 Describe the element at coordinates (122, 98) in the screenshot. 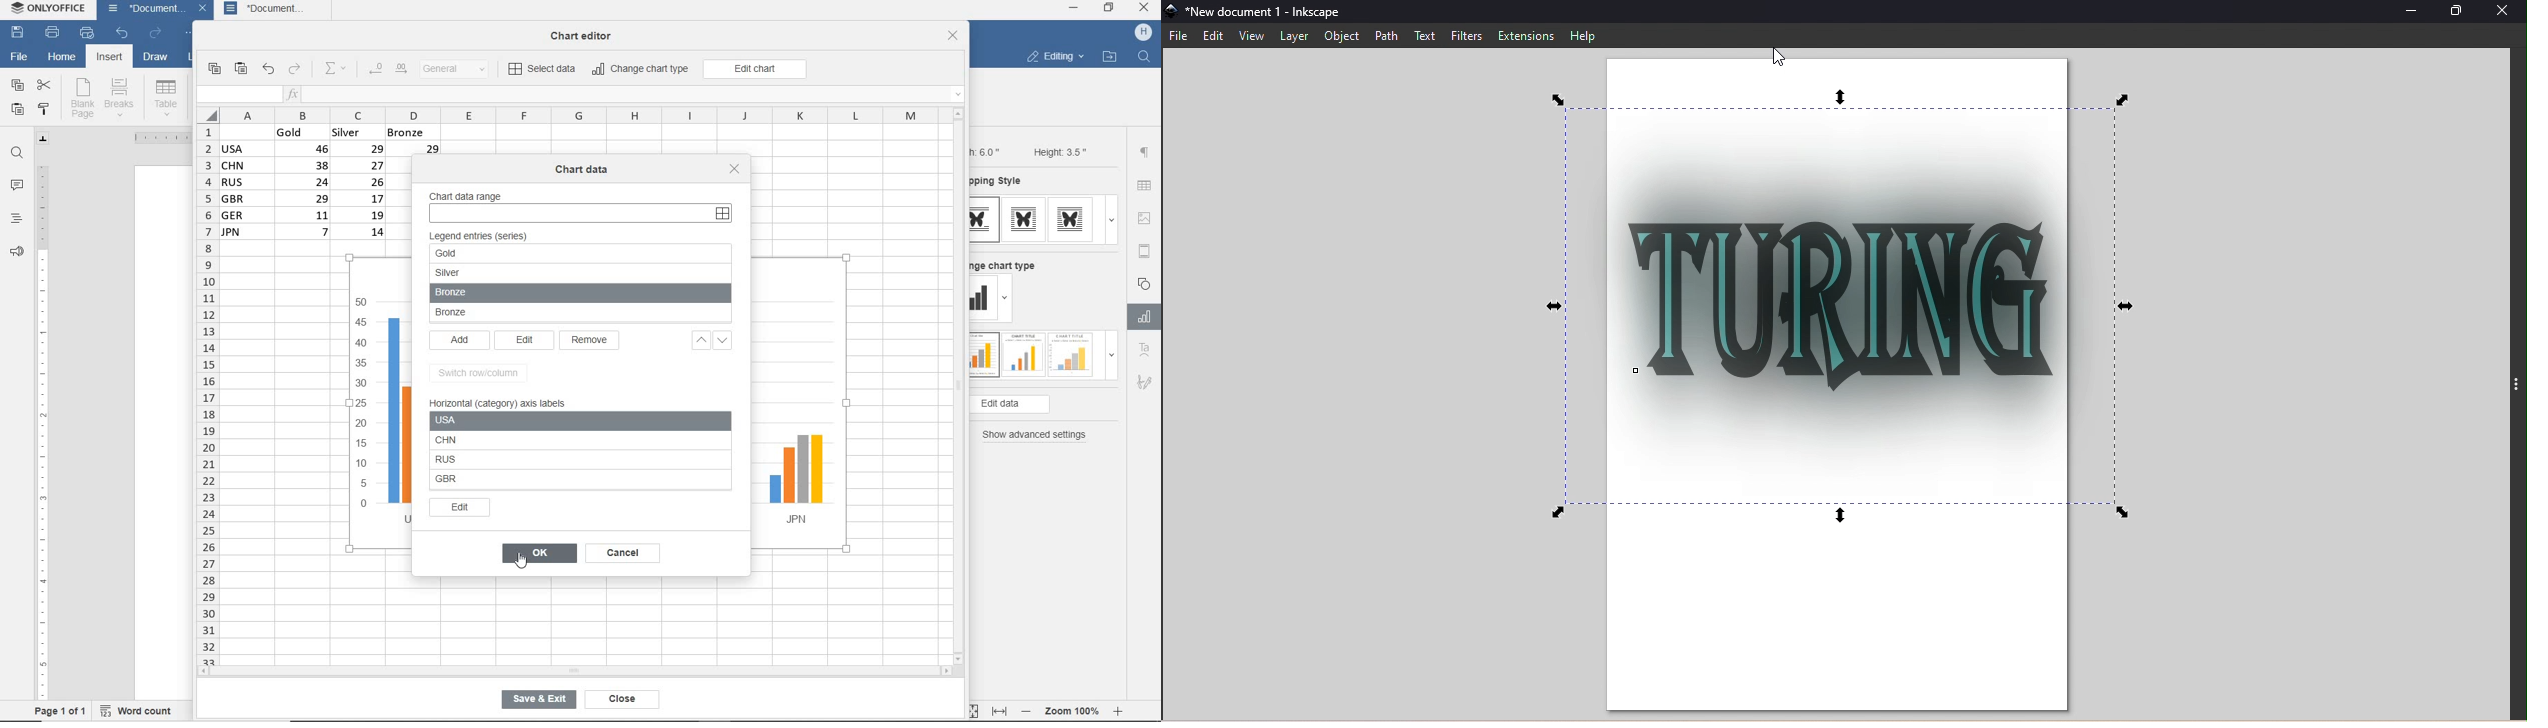

I see `breaks` at that location.